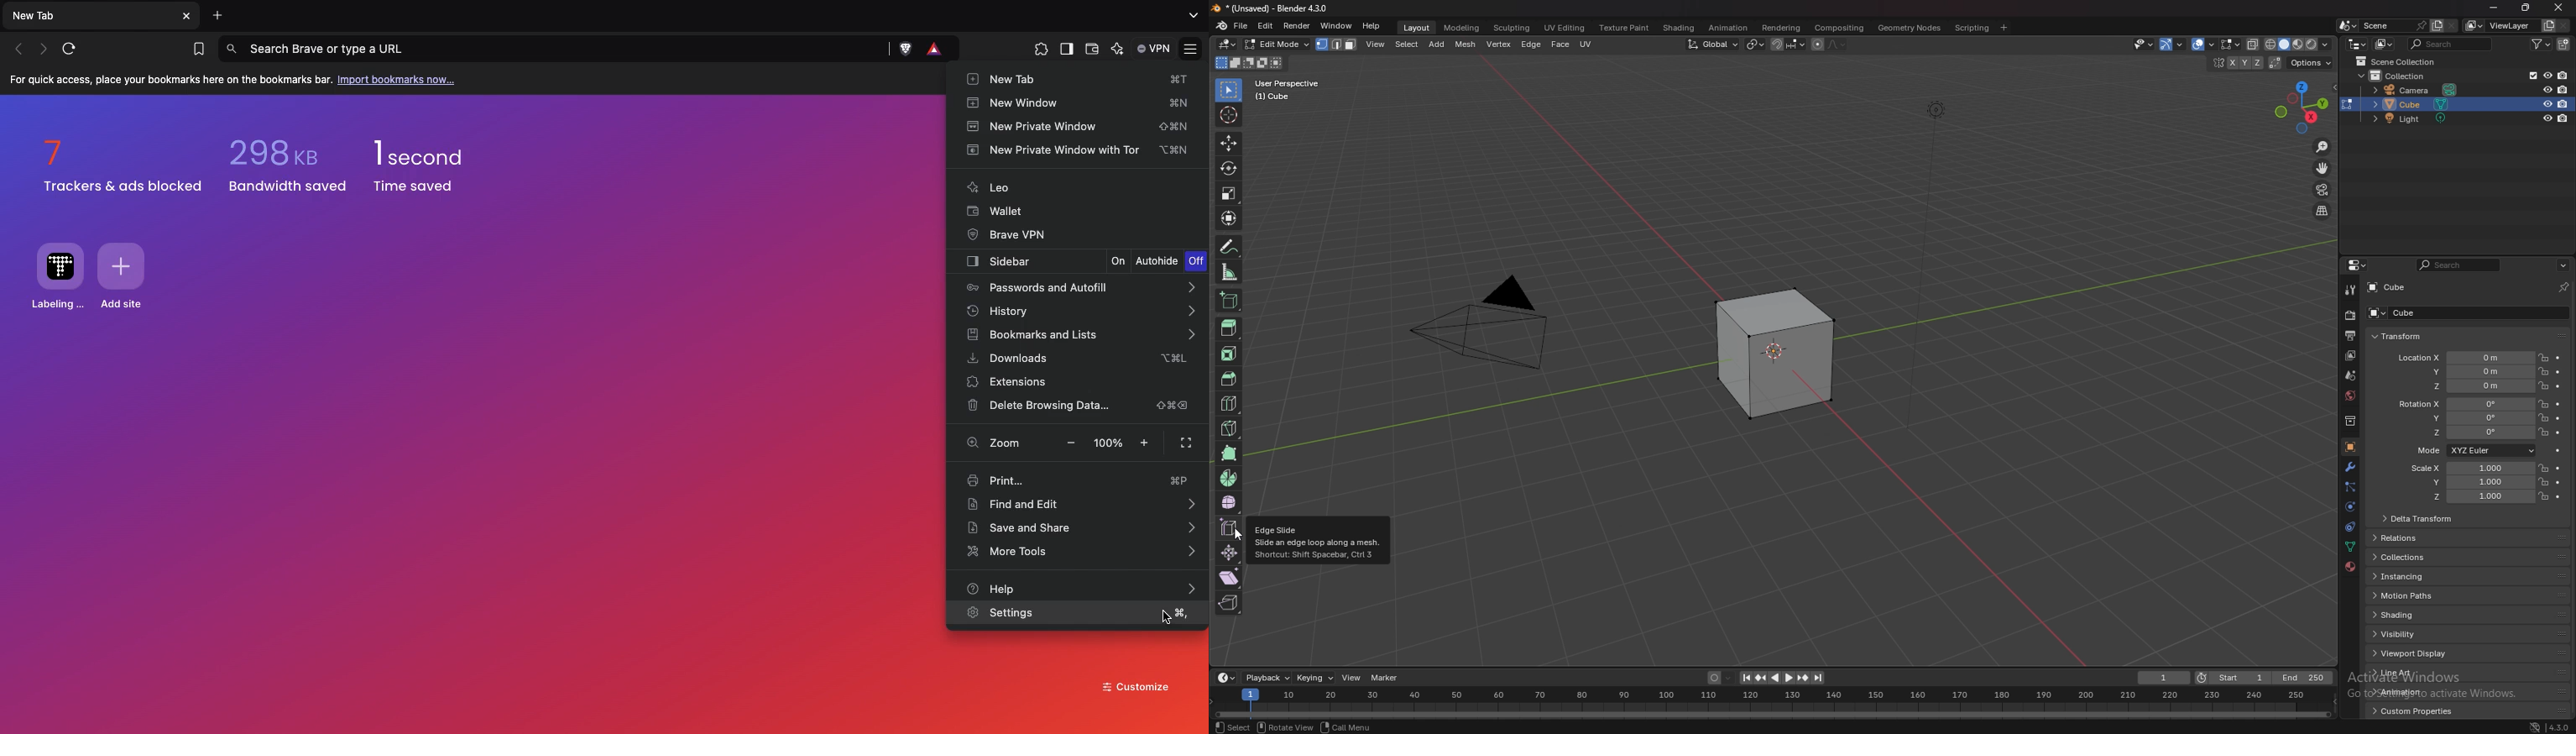  What do you see at coordinates (1229, 526) in the screenshot?
I see `edge slide` at bounding box center [1229, 526].